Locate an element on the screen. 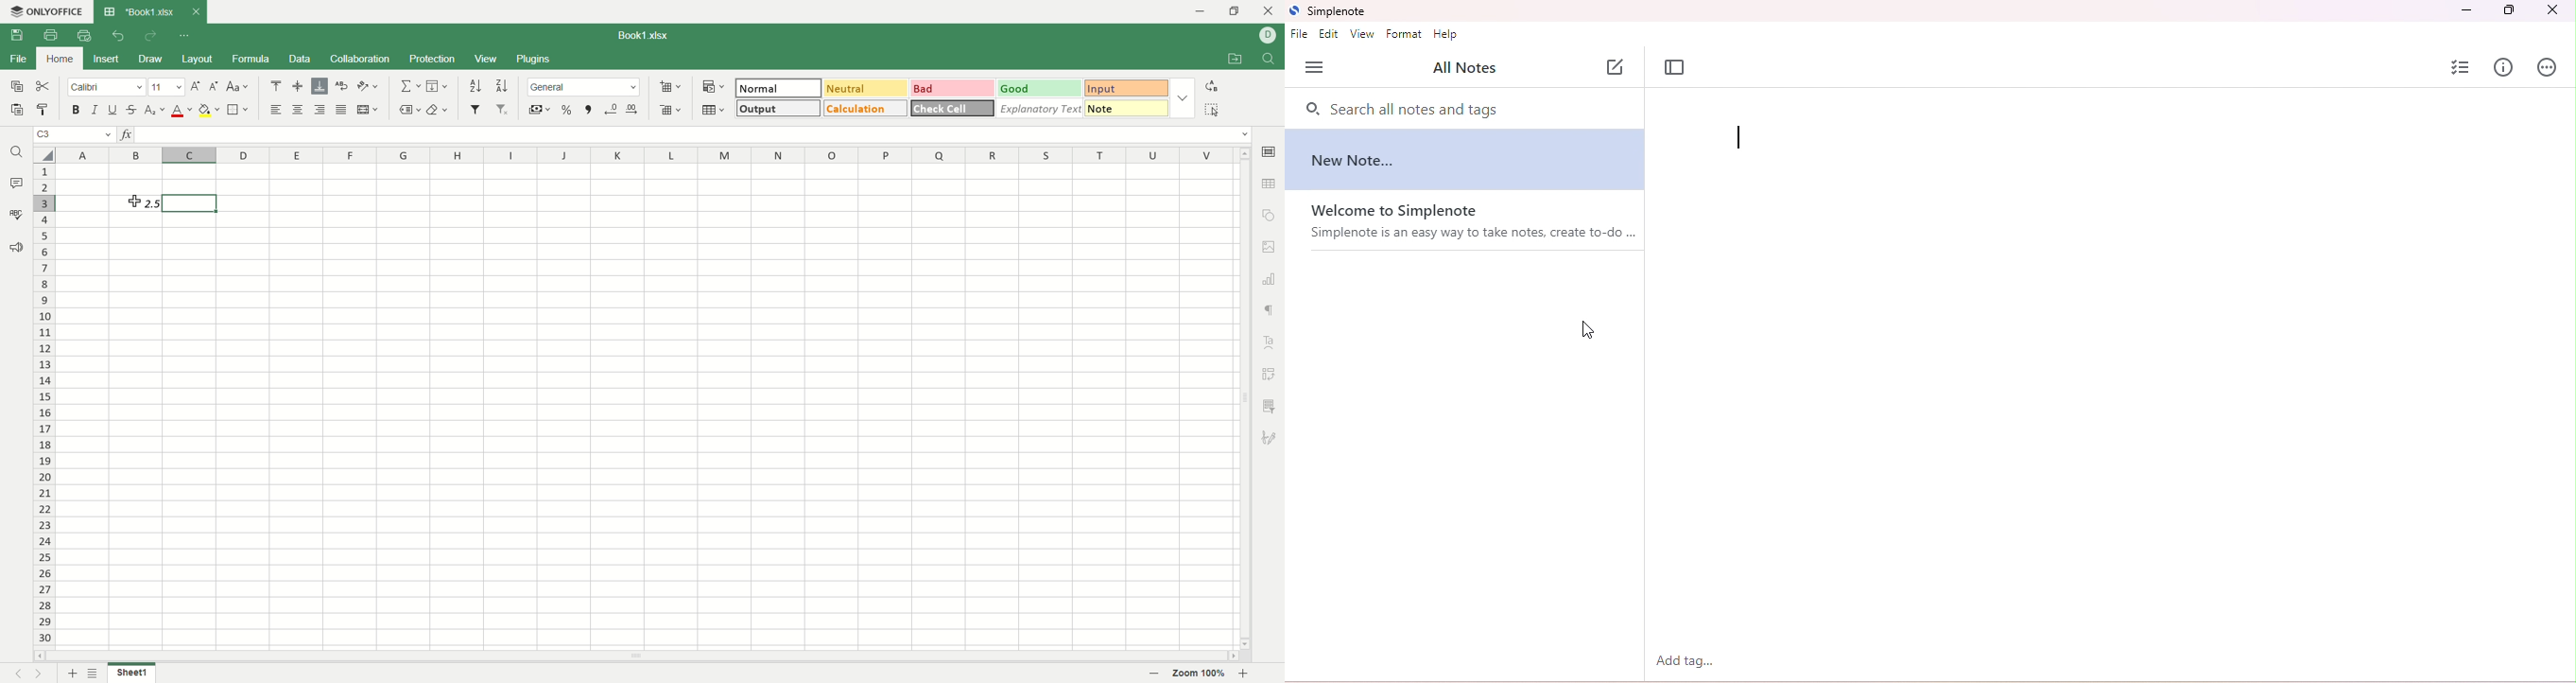  actions is located at coordinates (2549, 66).